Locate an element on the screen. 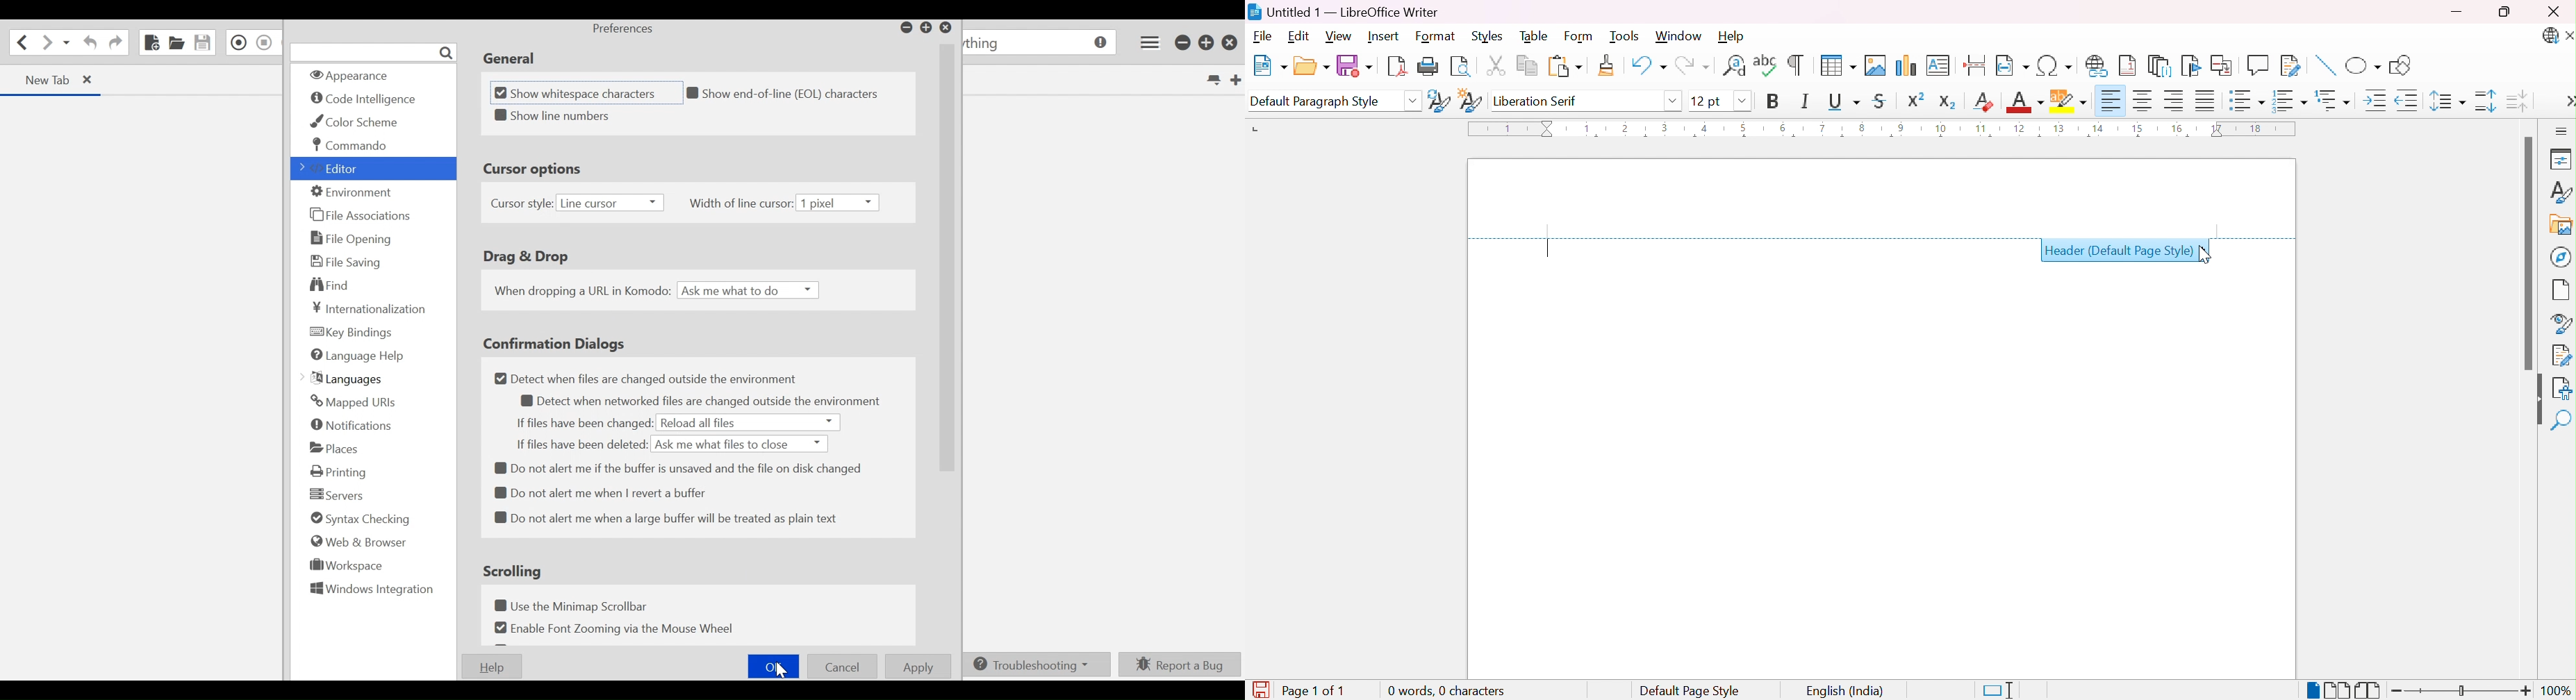 The image size is (2576, 700). Hide is located at coordinates (2535, 399).